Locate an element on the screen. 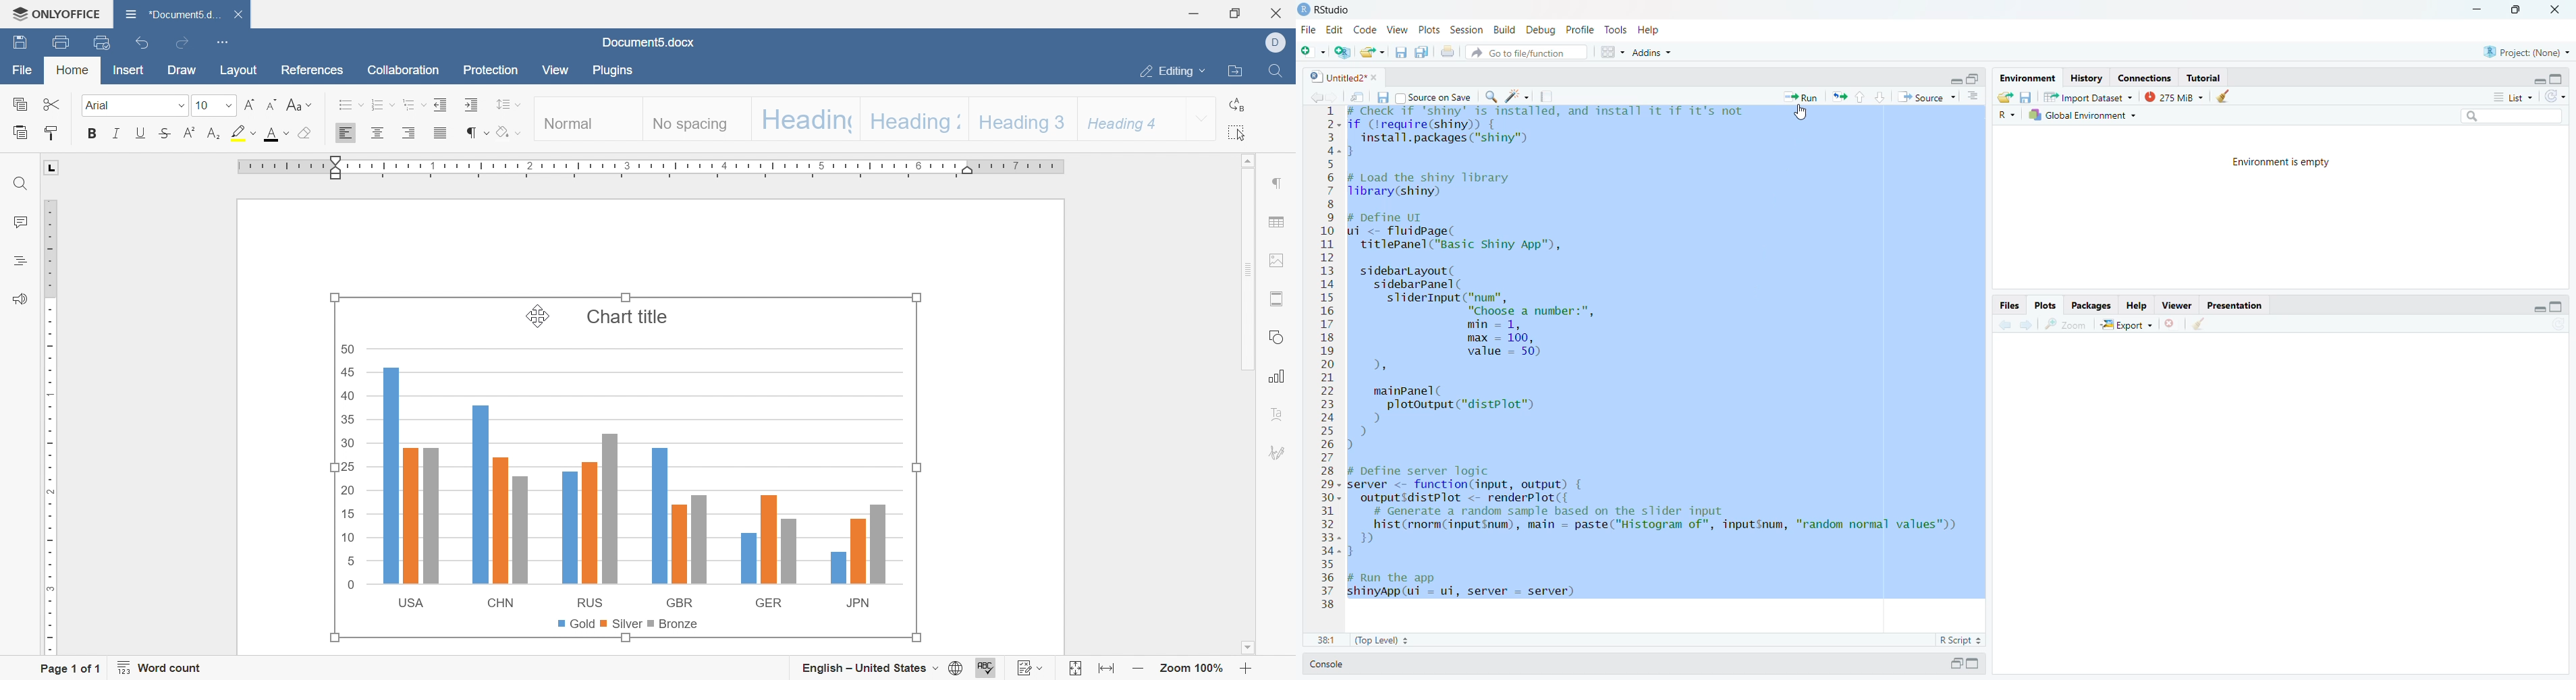 The image size is (2576, 700). maximize is located at coordinates (1974, 663).